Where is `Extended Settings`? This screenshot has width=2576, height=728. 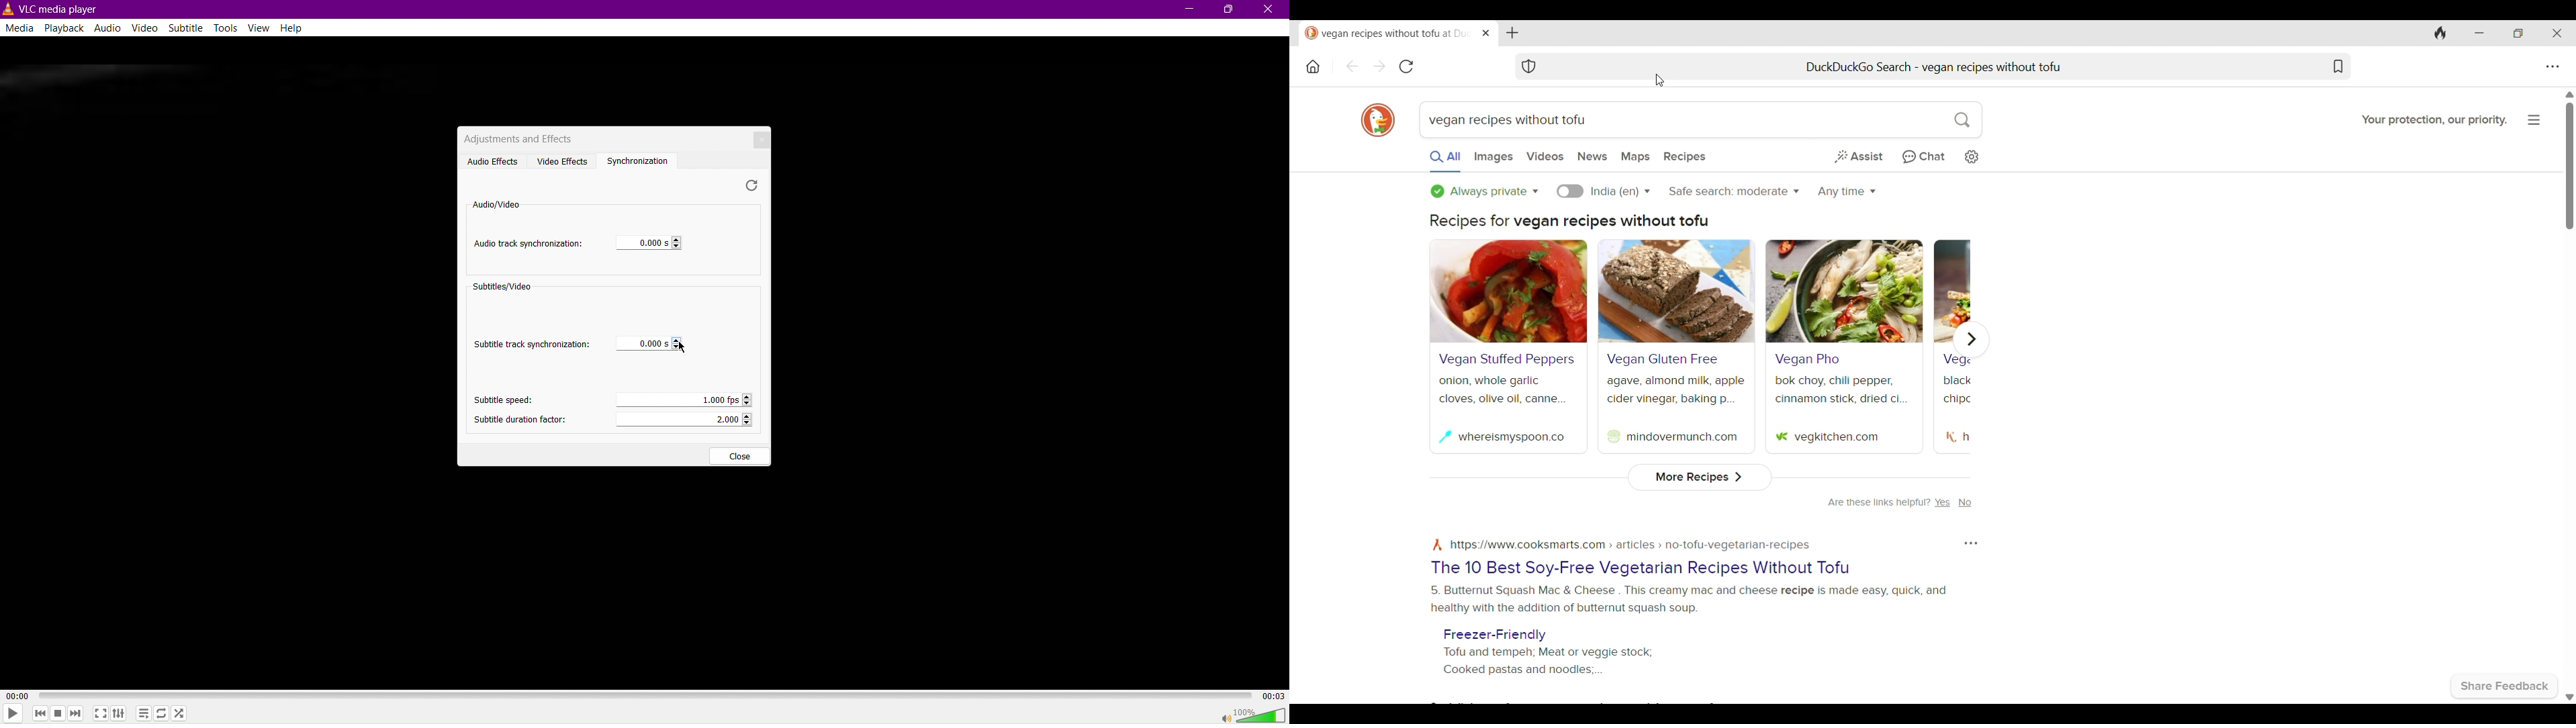 Extended Settings is located at coordinates (123, 714).